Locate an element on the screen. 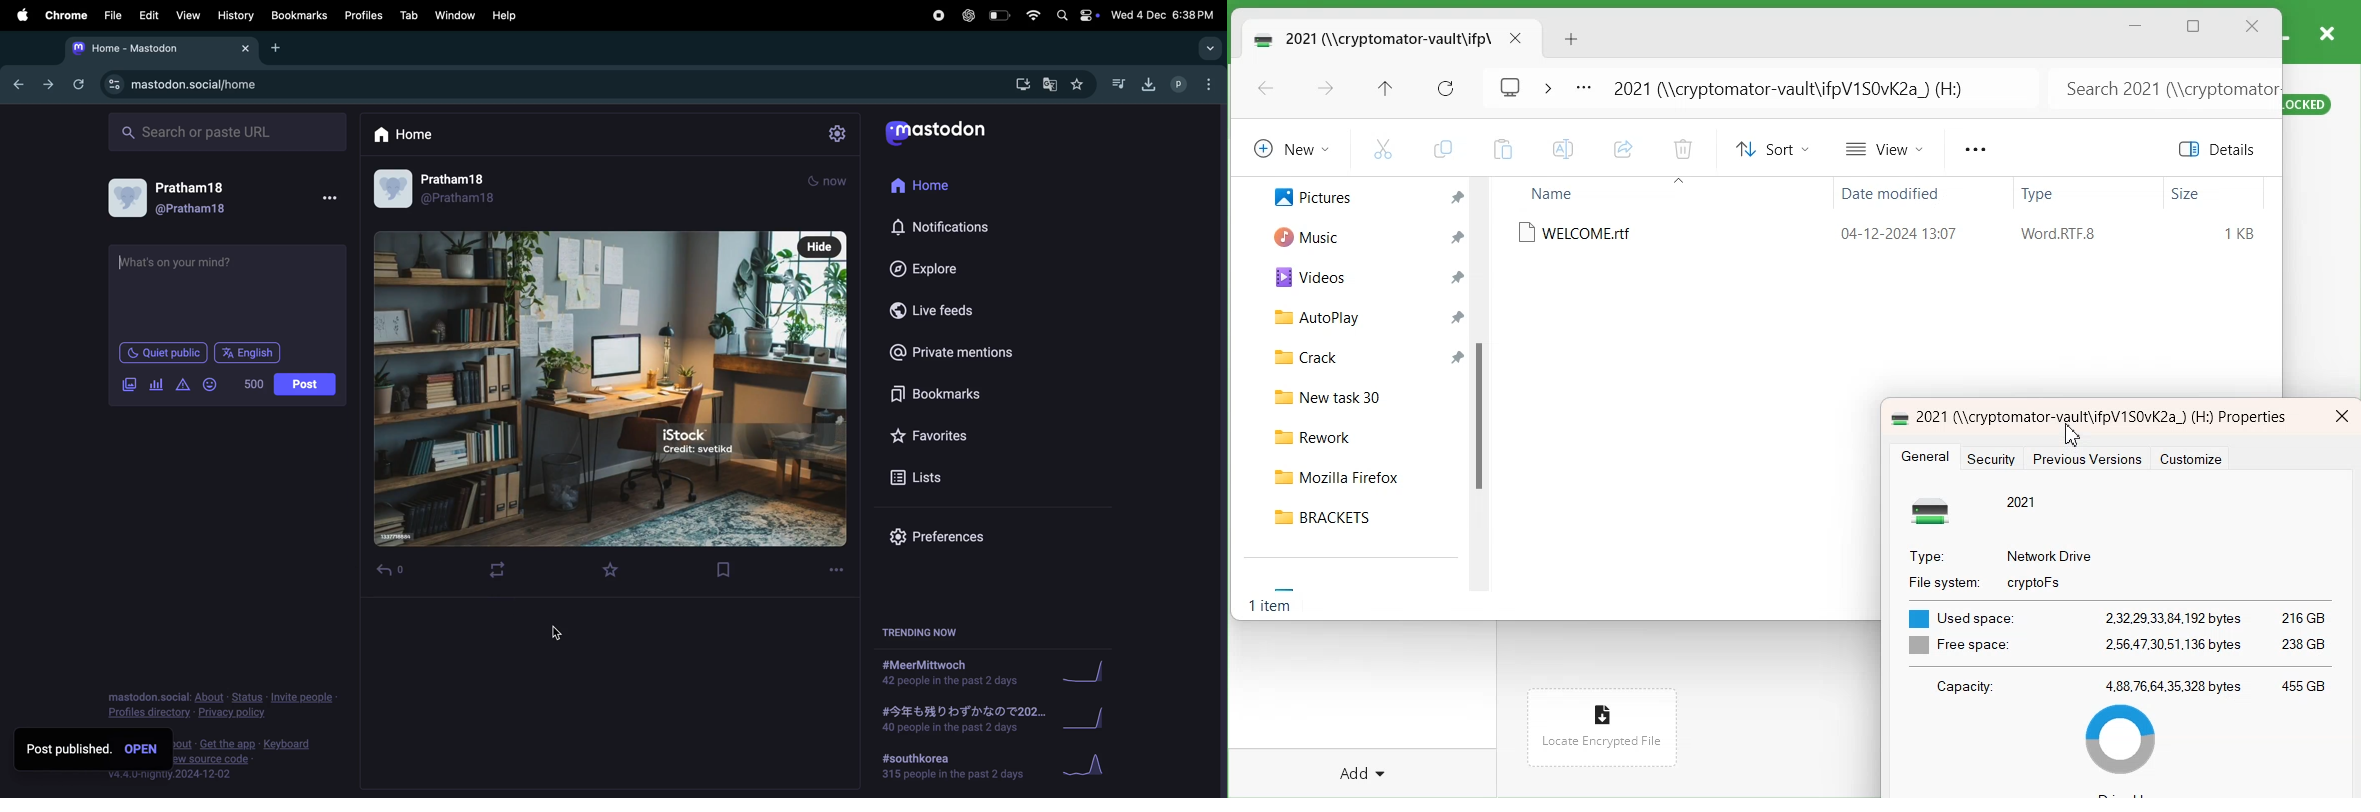 Image resolution: width=2380 pixels, height=812 pixels. tet box is located at coordinates (227, 293).